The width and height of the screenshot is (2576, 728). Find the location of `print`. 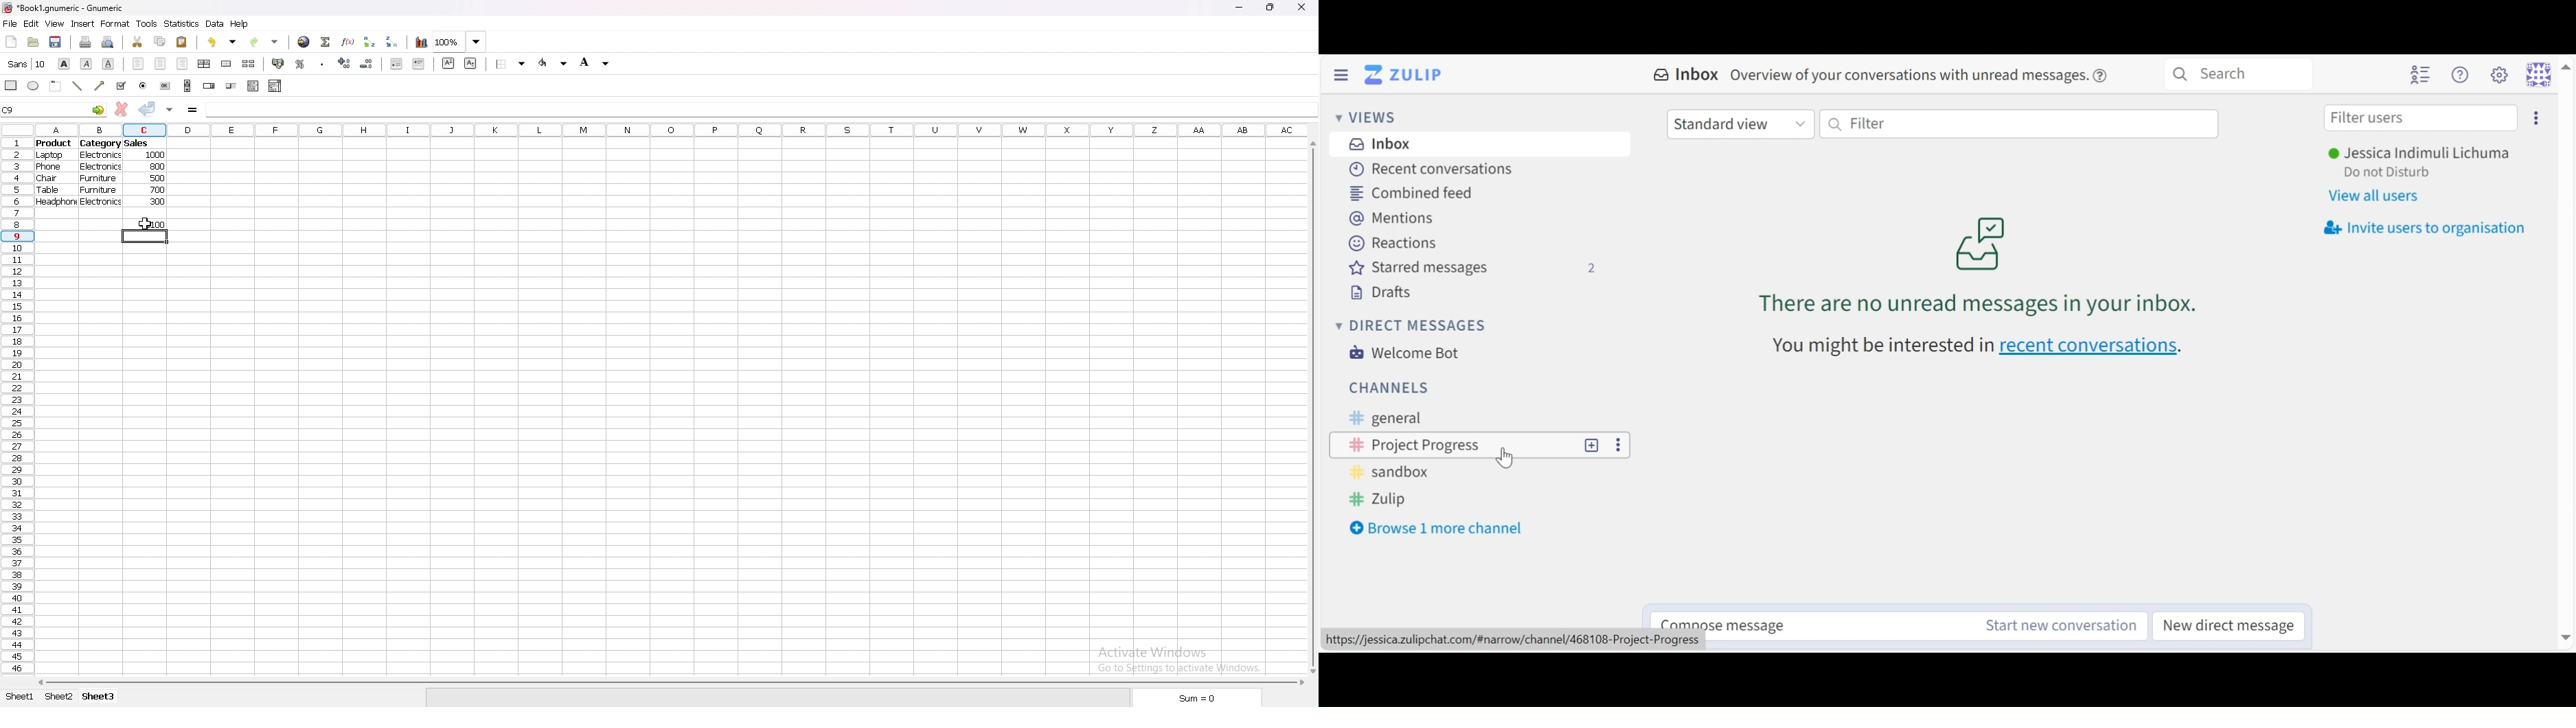

print is located at coordinates (86, 41).